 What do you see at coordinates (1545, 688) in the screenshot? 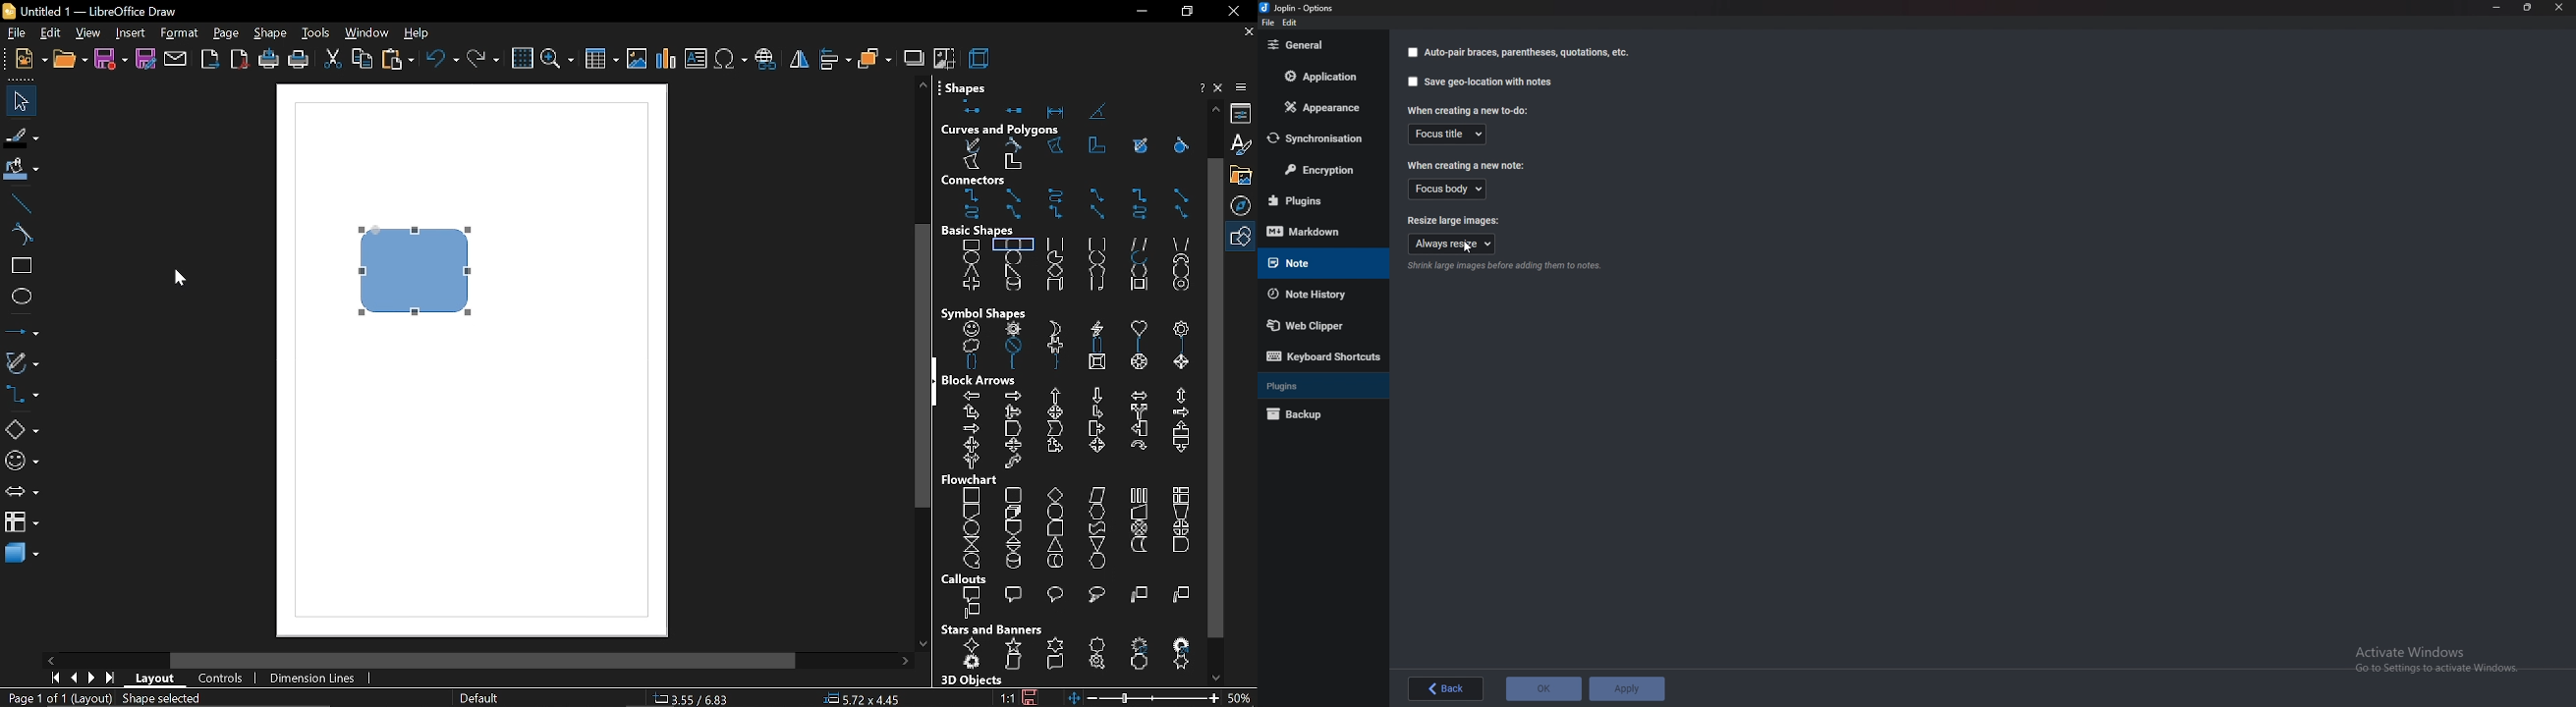
I see `O K` at bounding box center [1545, 688].